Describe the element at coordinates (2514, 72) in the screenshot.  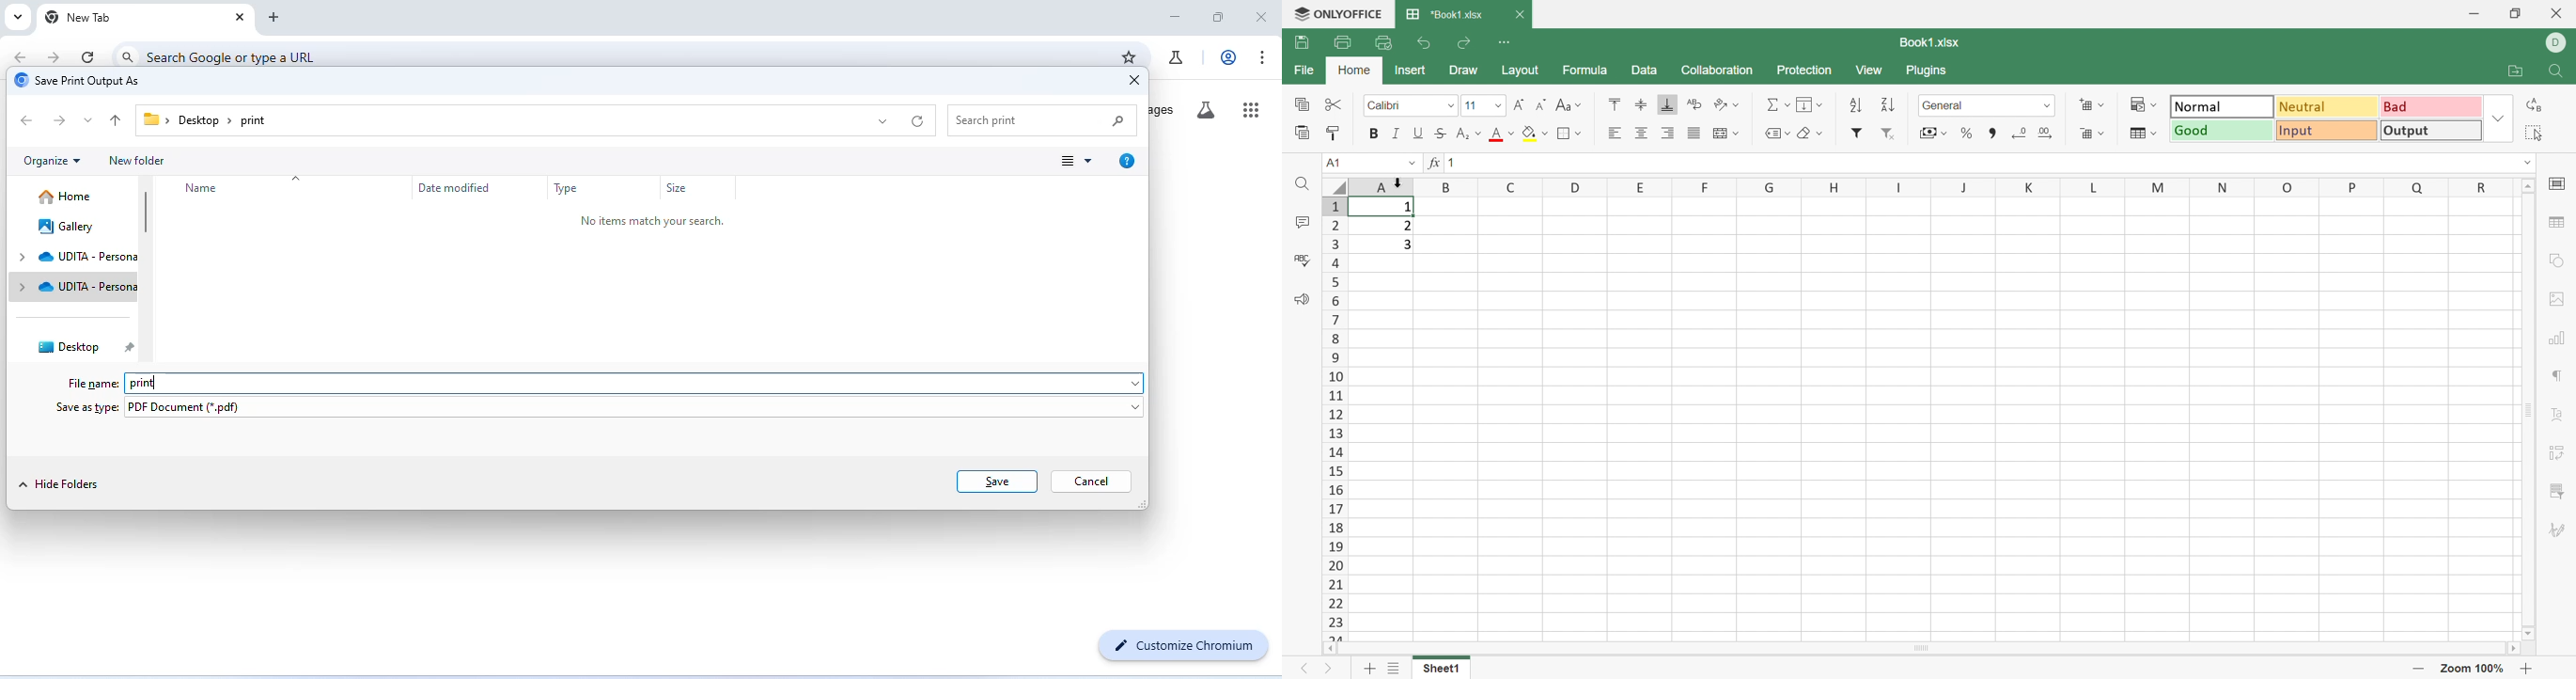
I see `Open file location` at that location.